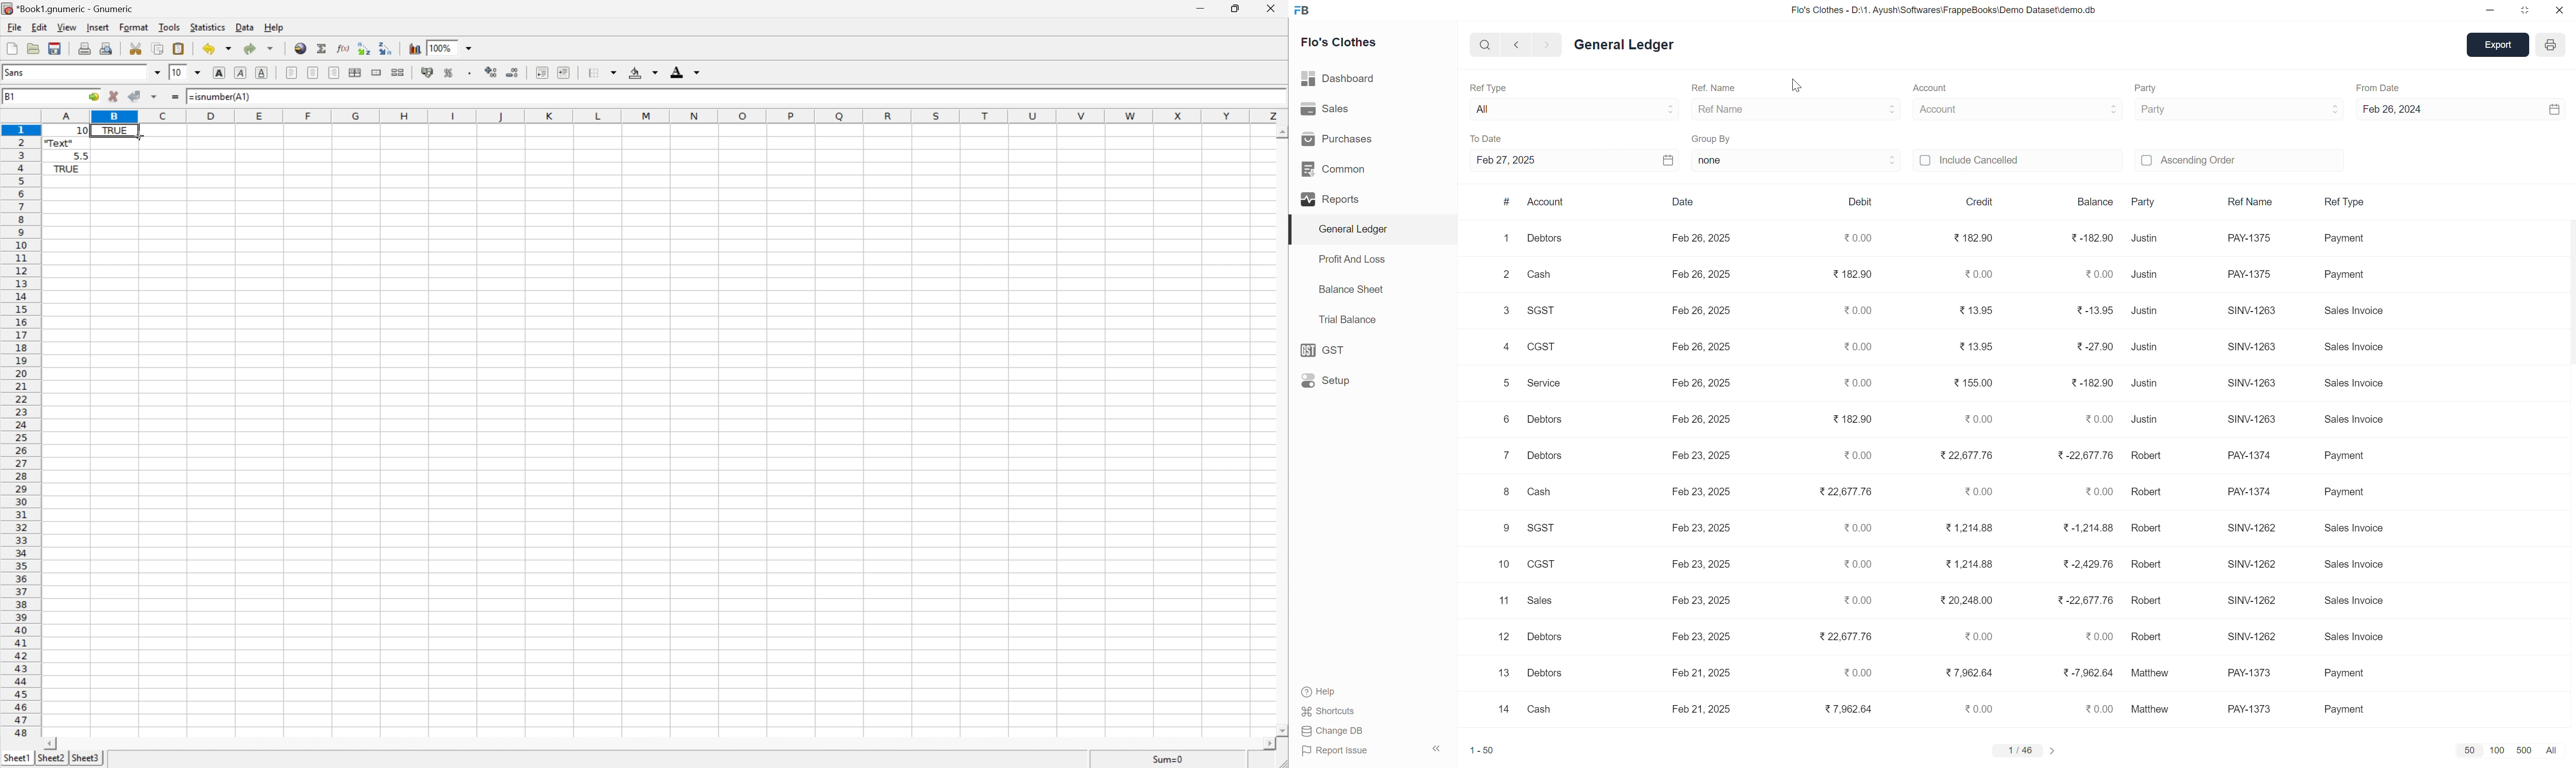 The width and height of the screenshot is (2576, 784). What do you see at coordinates (1545, 275) in the screenshot?
I see `cash` at bounding box center [1545, 275].